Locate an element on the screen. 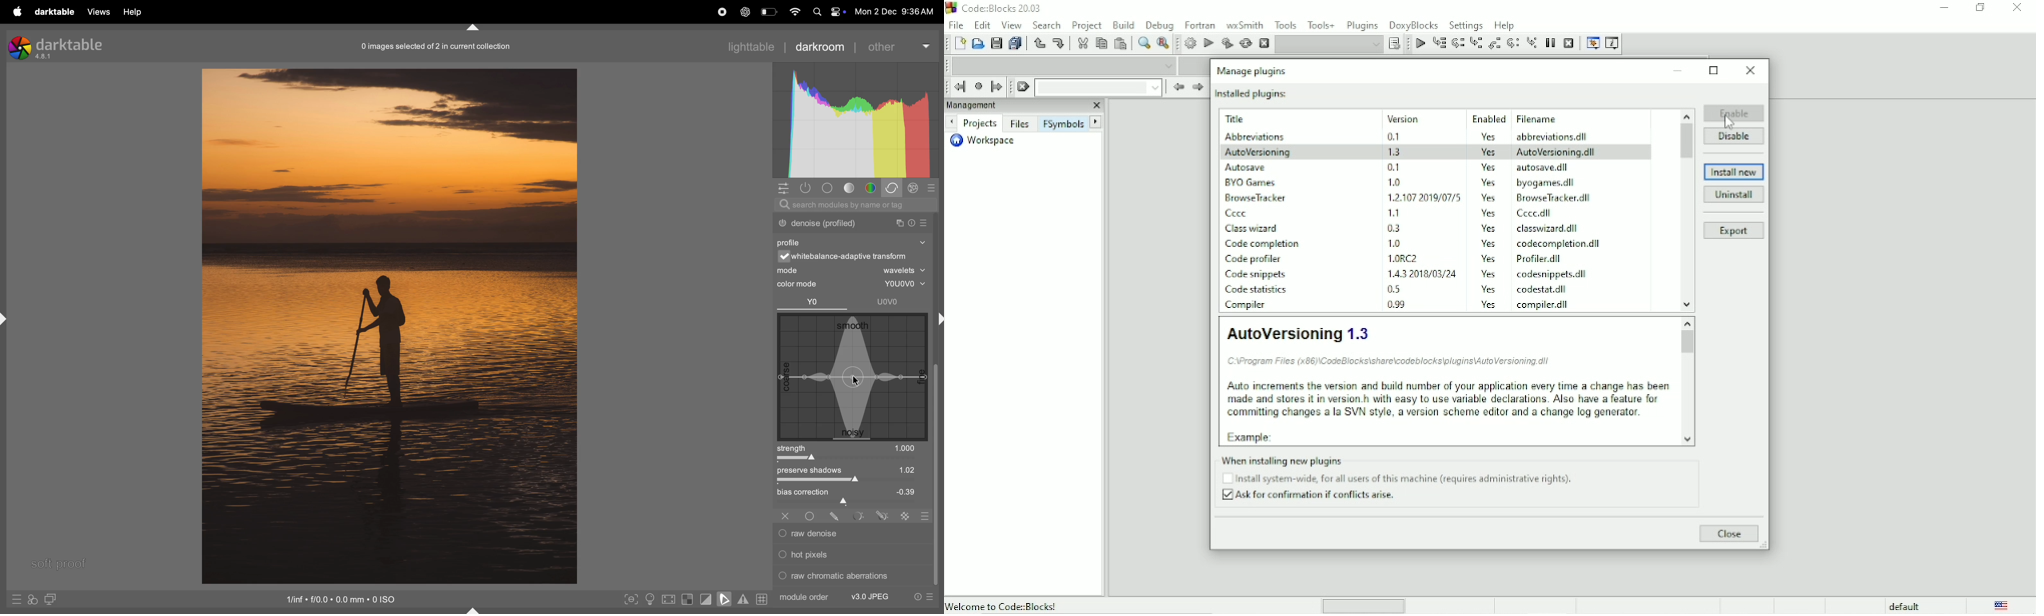  toggle peak focusing is located at coordinates (631, 599).